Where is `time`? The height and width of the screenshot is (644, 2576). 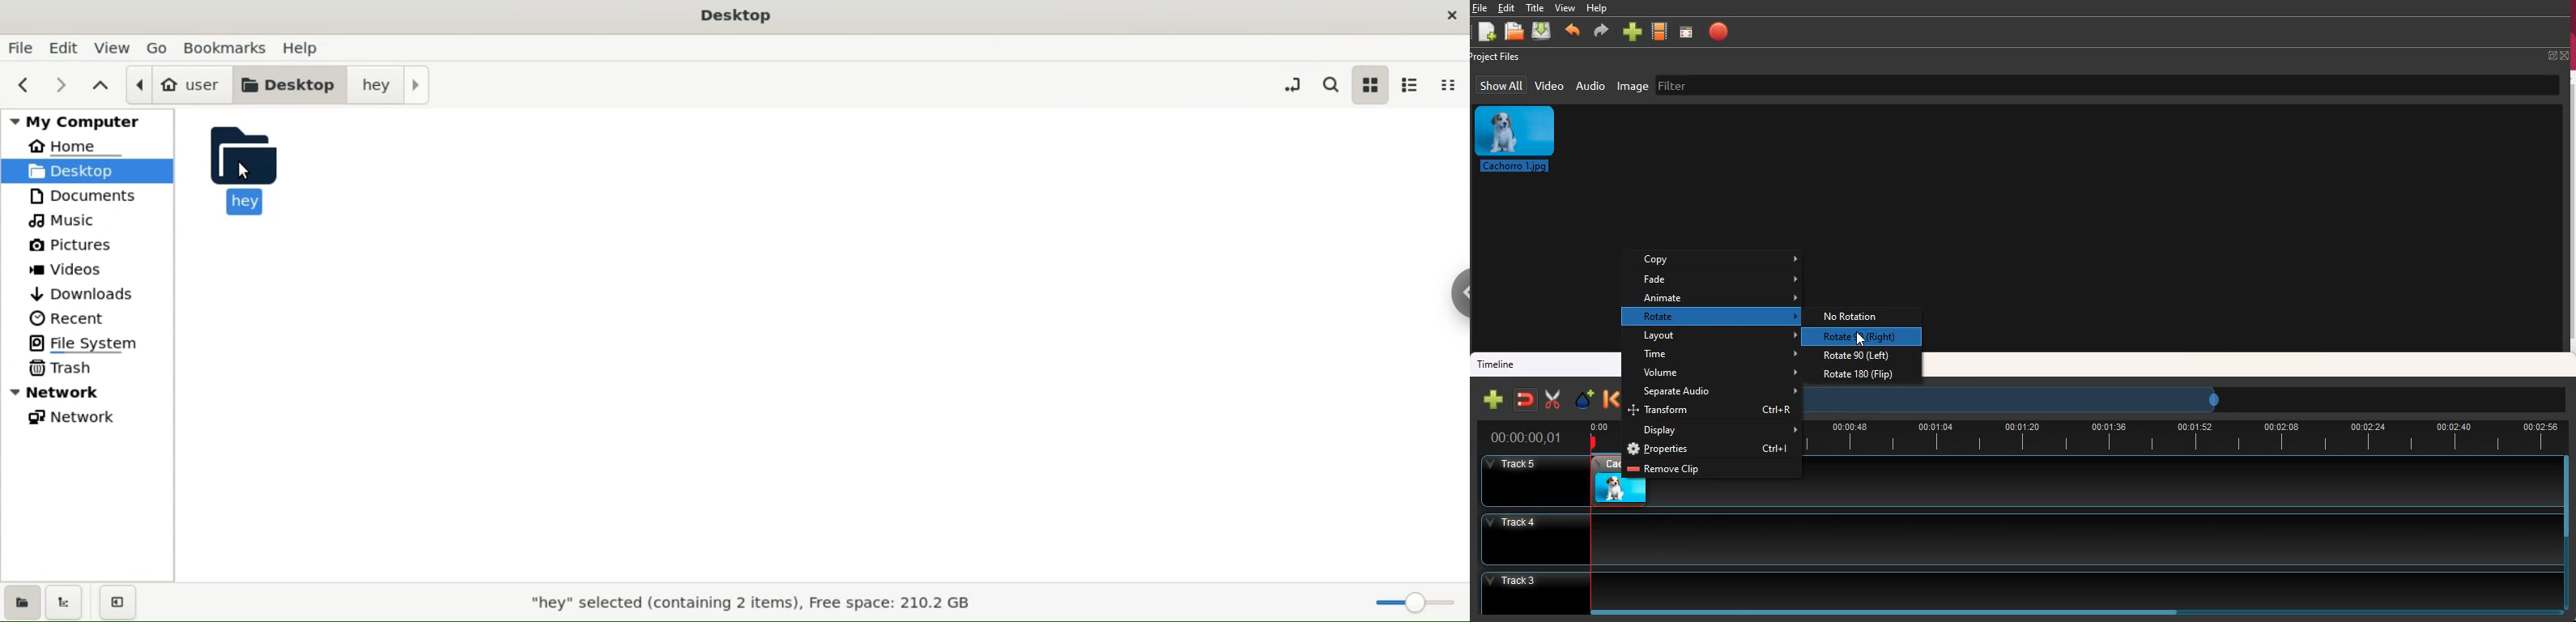 time is located at coordinates (1719, 356).